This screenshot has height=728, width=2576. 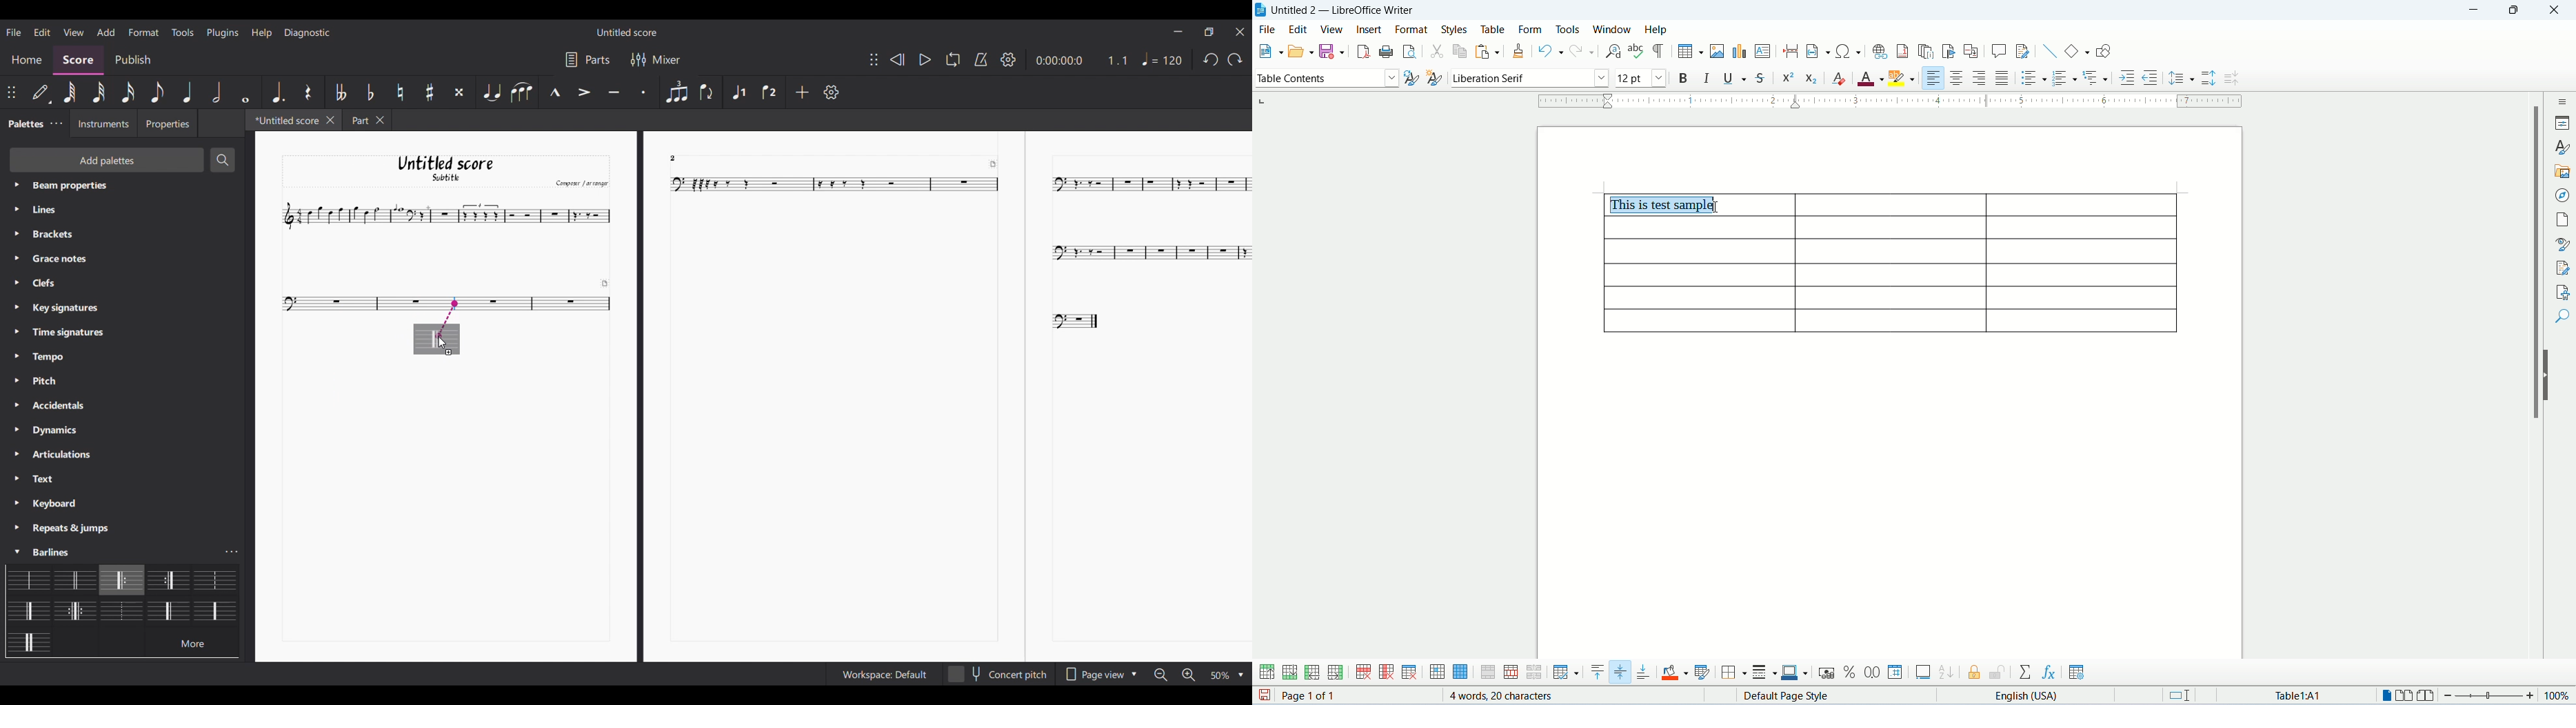 I want to click on Marcato, so click(x=555, y=91).